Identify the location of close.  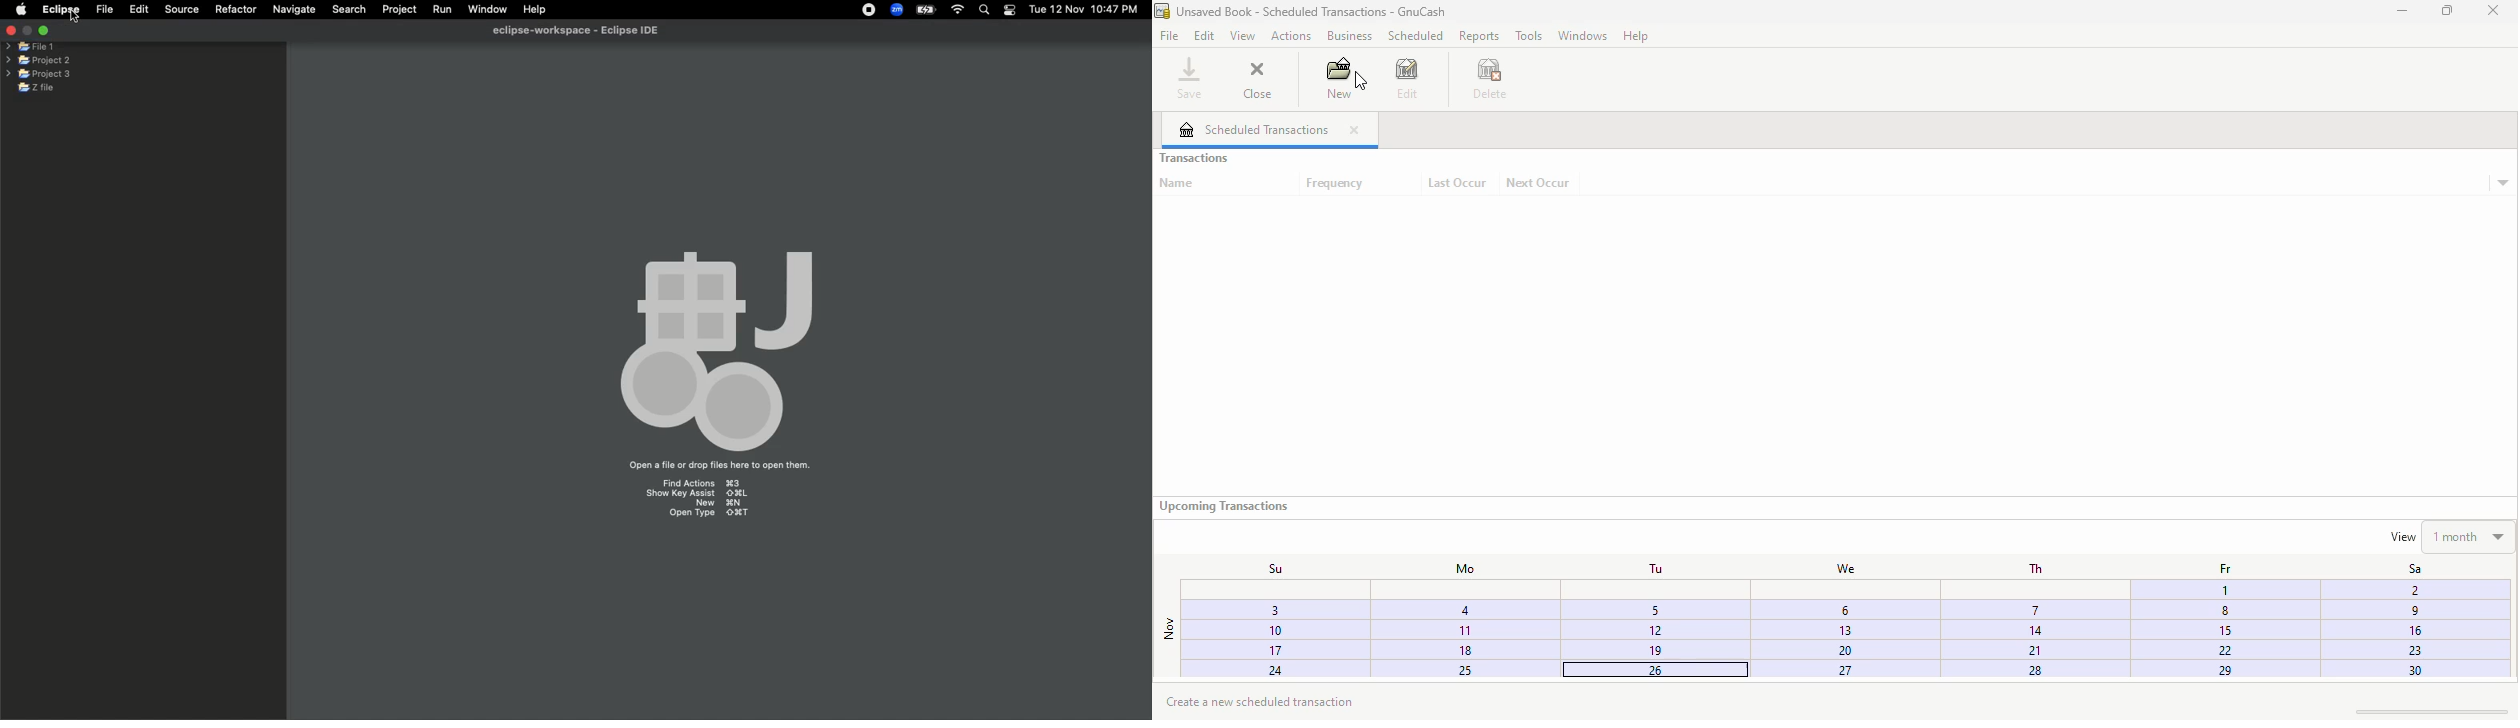
(1257, 77).